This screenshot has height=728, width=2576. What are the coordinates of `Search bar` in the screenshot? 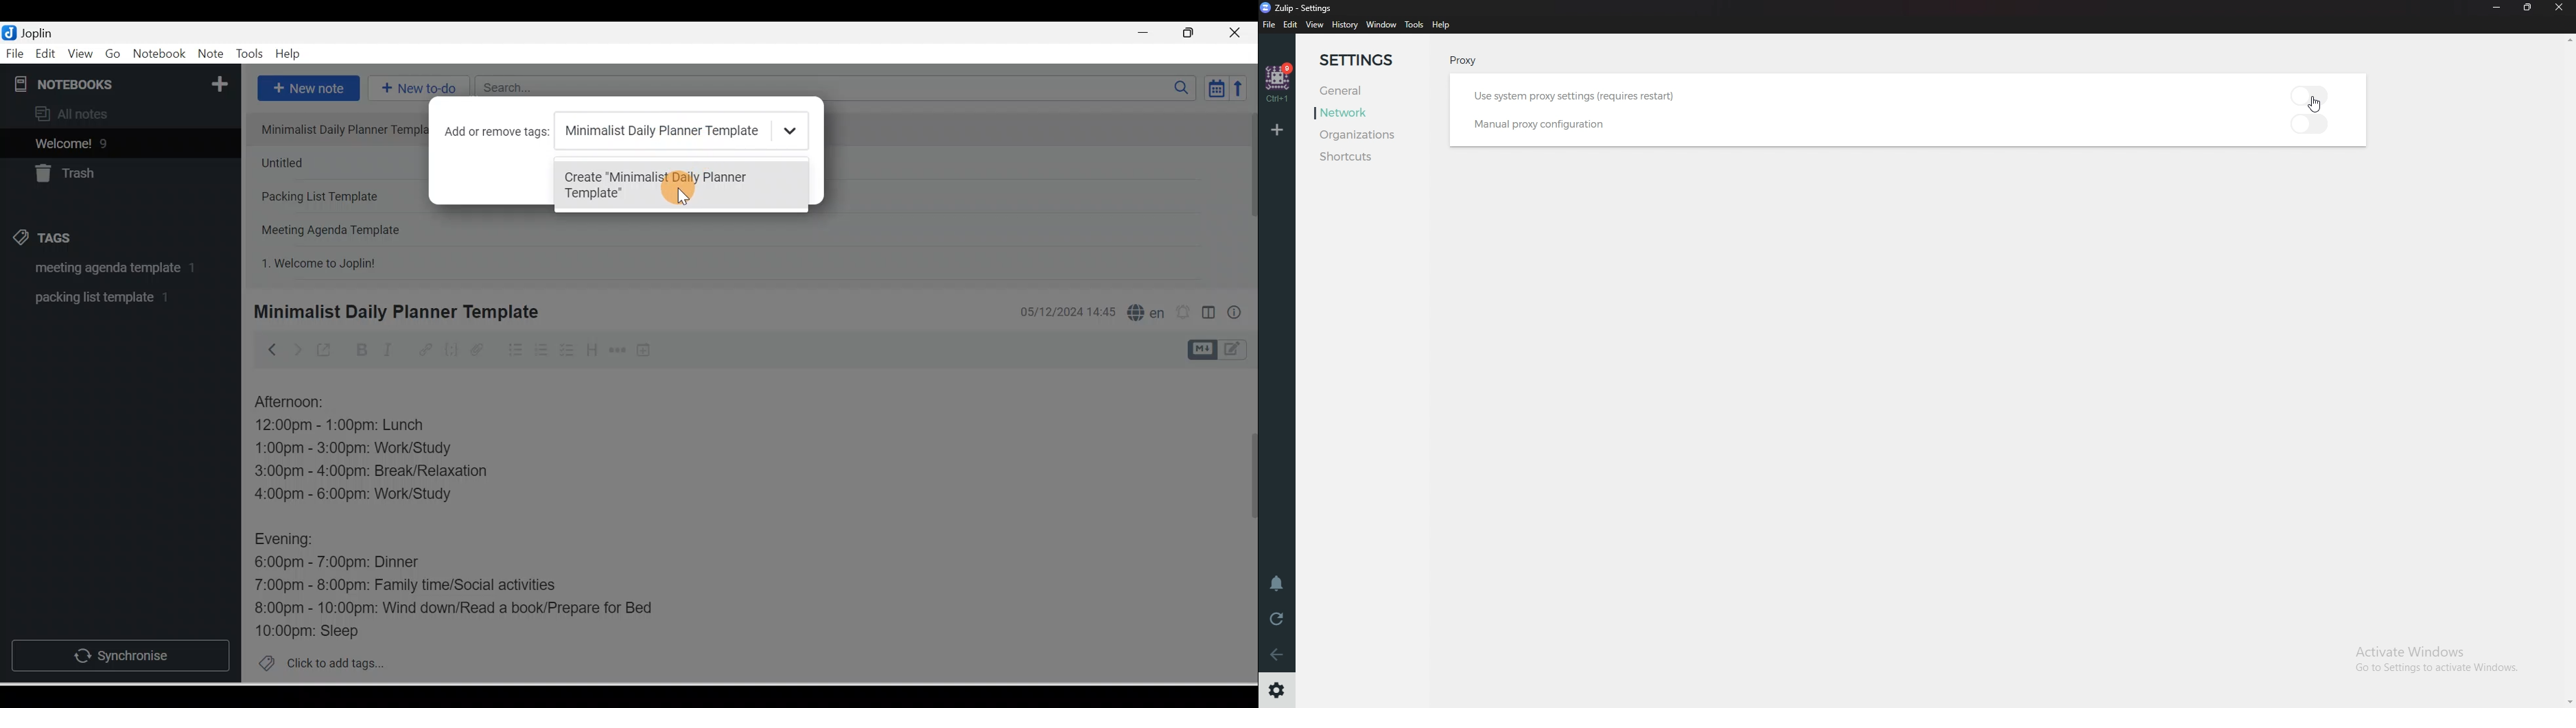 It's located at (840, 88).